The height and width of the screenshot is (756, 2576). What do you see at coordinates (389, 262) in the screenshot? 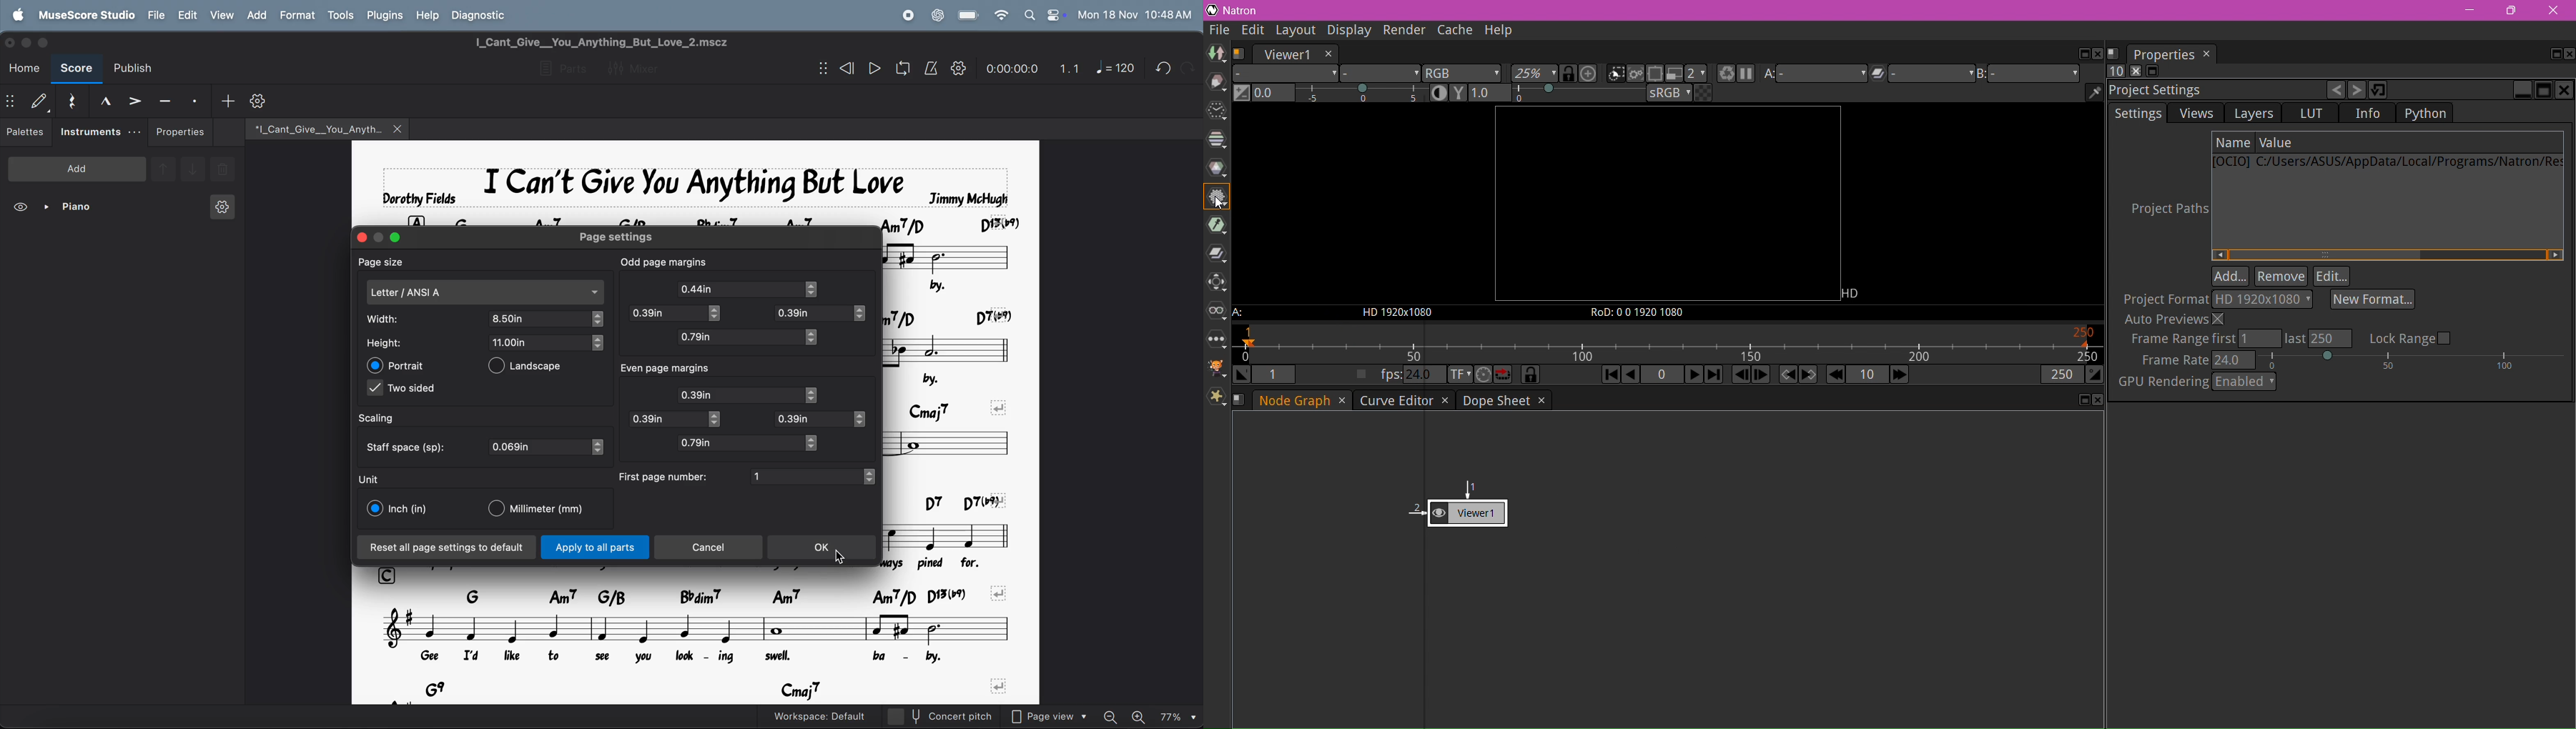
I see `page size` at bounding box center [389, 262].